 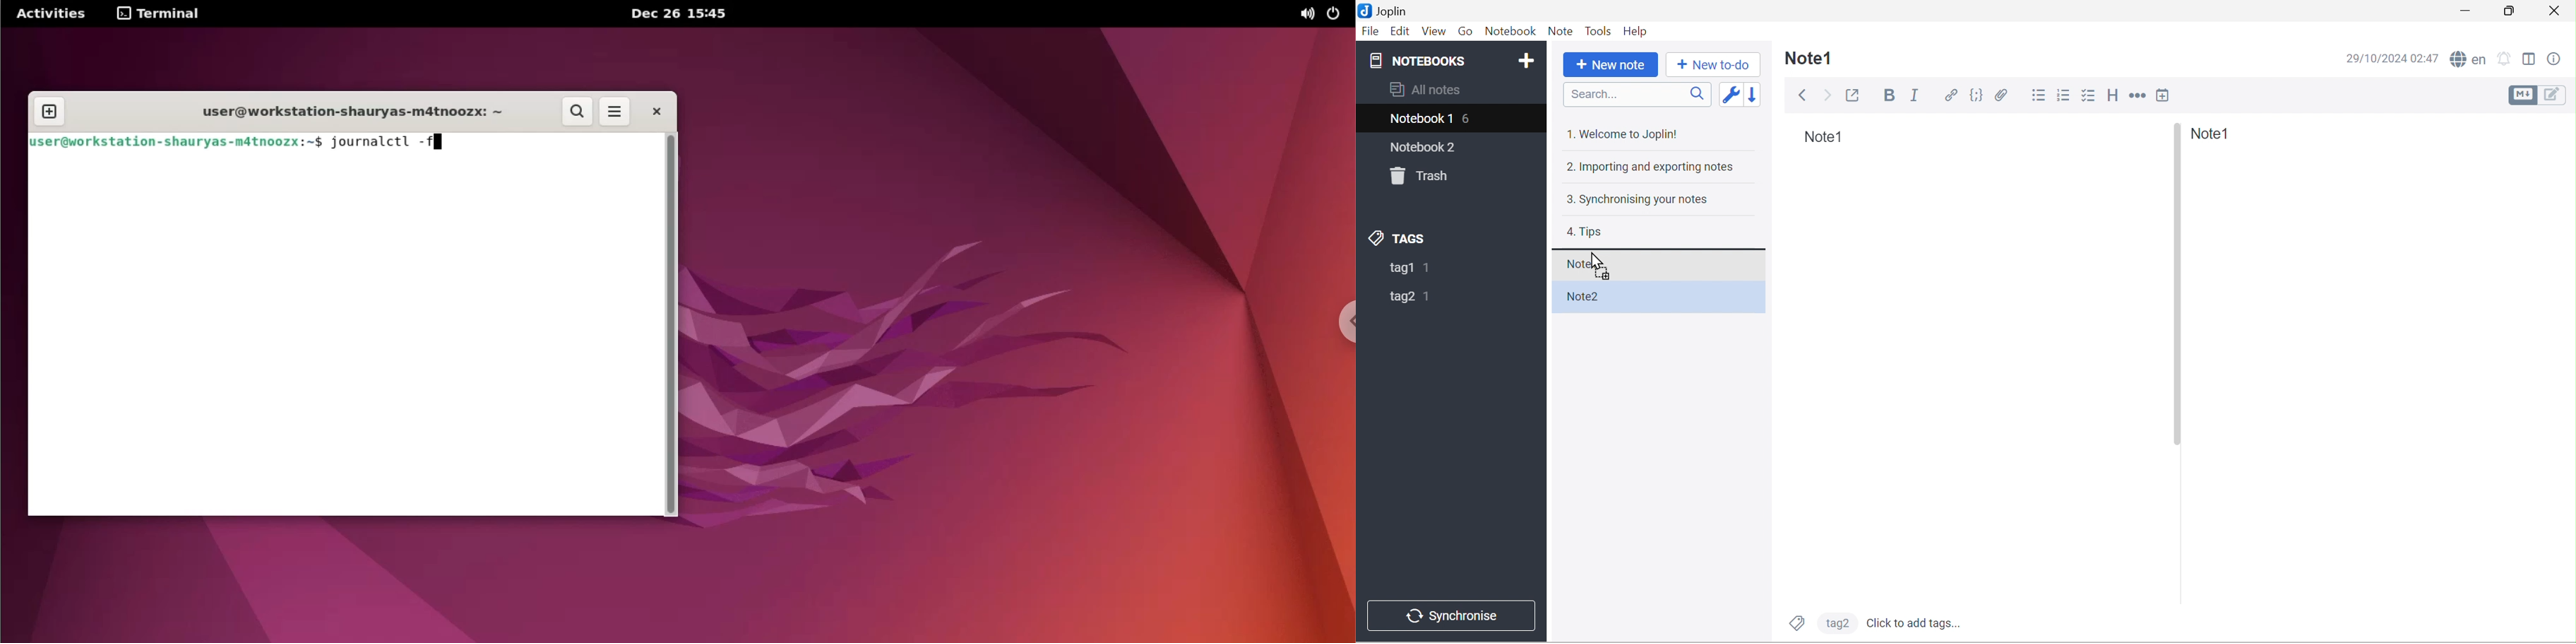 I want to click on Heading, so click(x=2114, y=97).